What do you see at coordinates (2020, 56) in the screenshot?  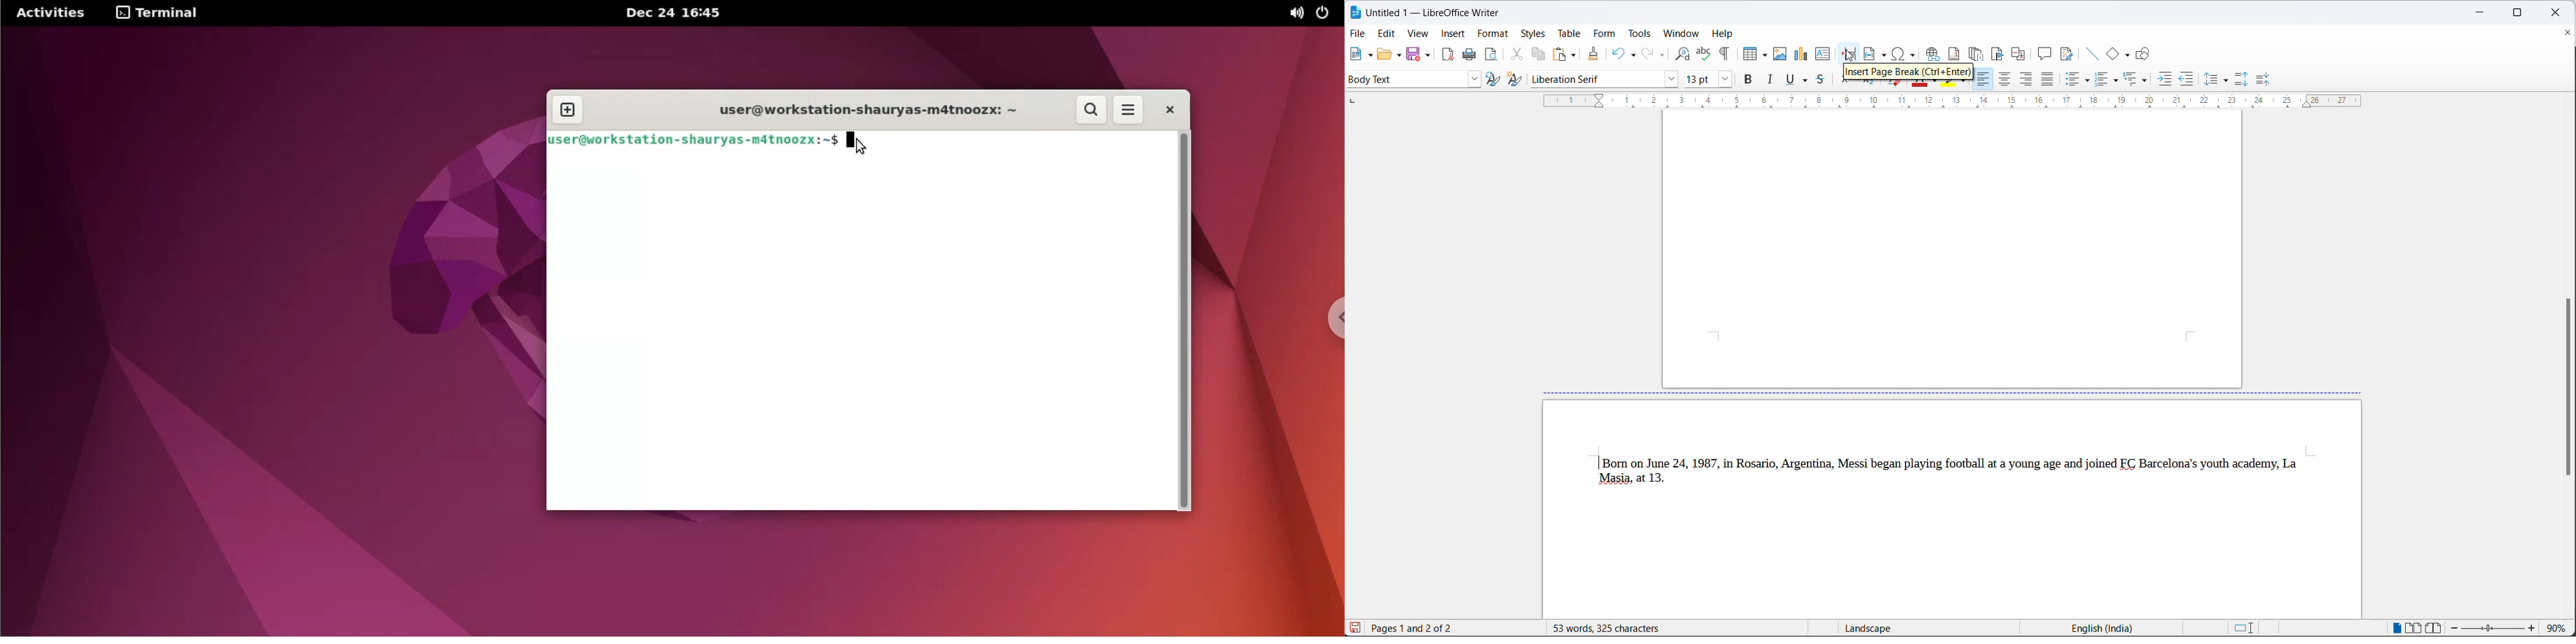 I see `insert cross-reference` at bounding box center [2020, 56].